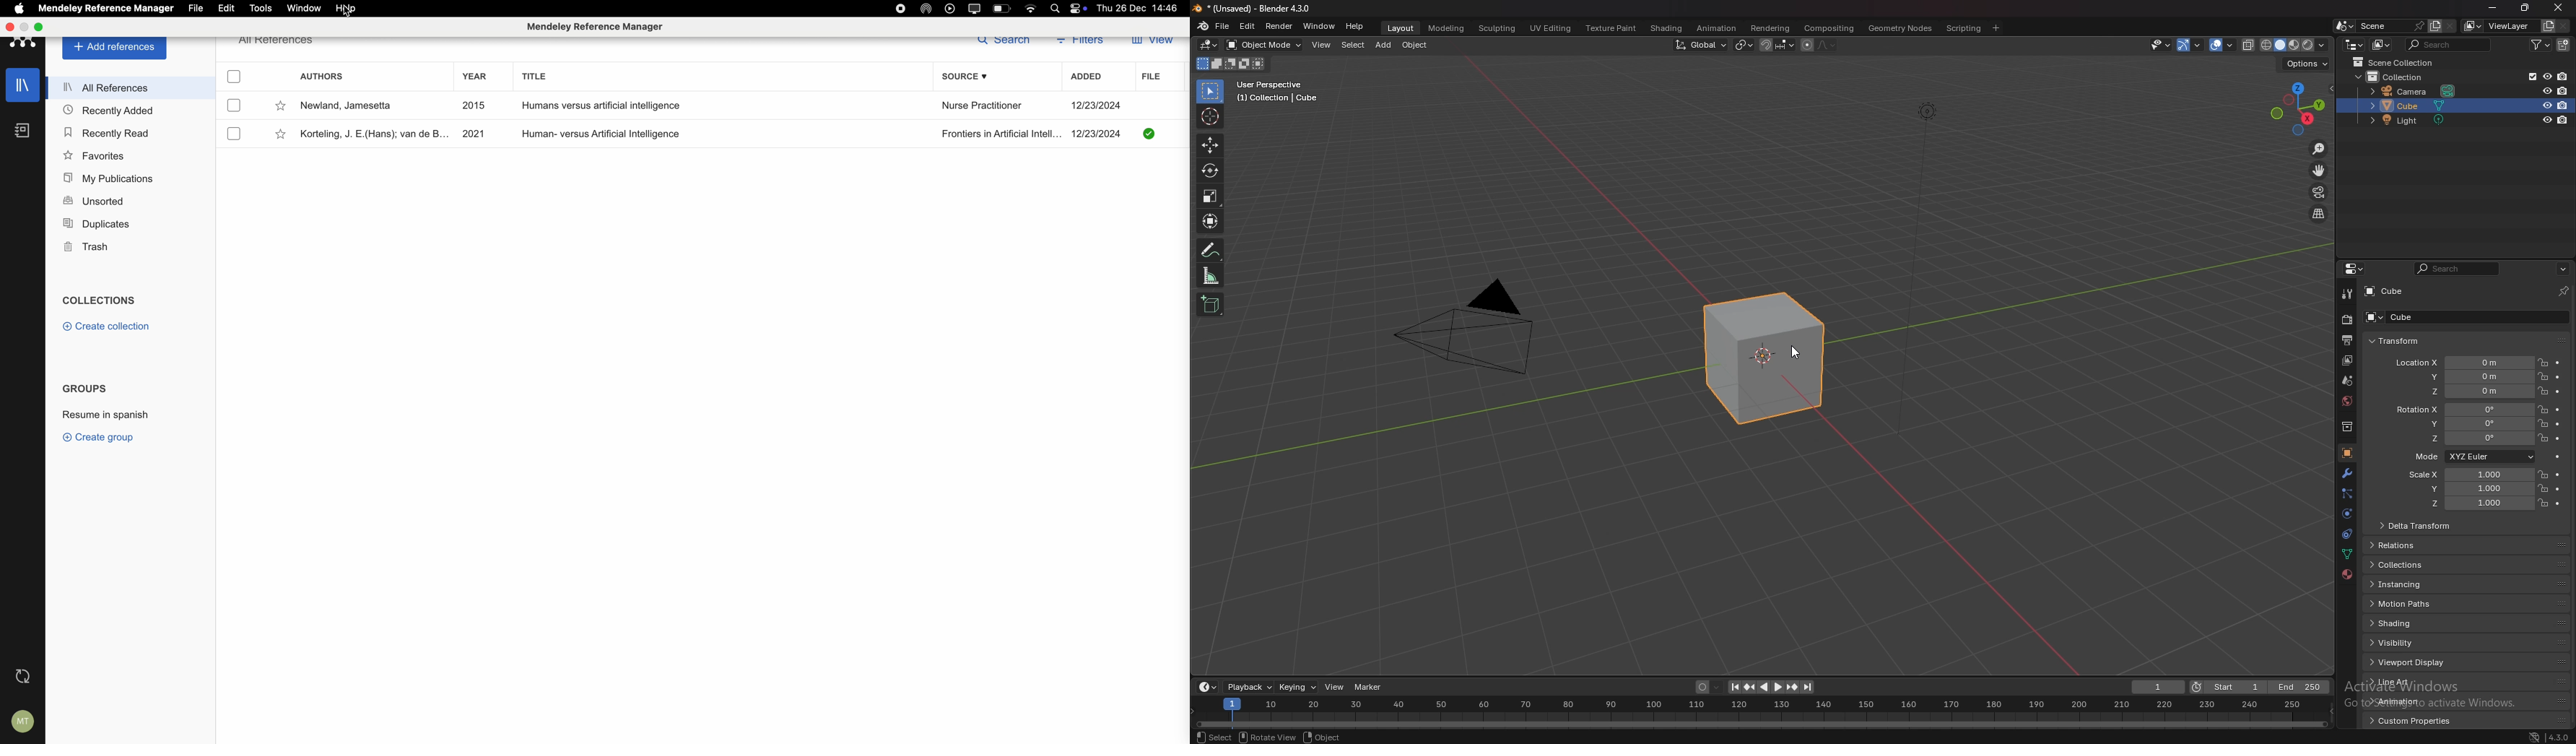 Image resolution: width=2576 pixels, height=756 pixels. I want to click on modeling, so click(1446, 28).